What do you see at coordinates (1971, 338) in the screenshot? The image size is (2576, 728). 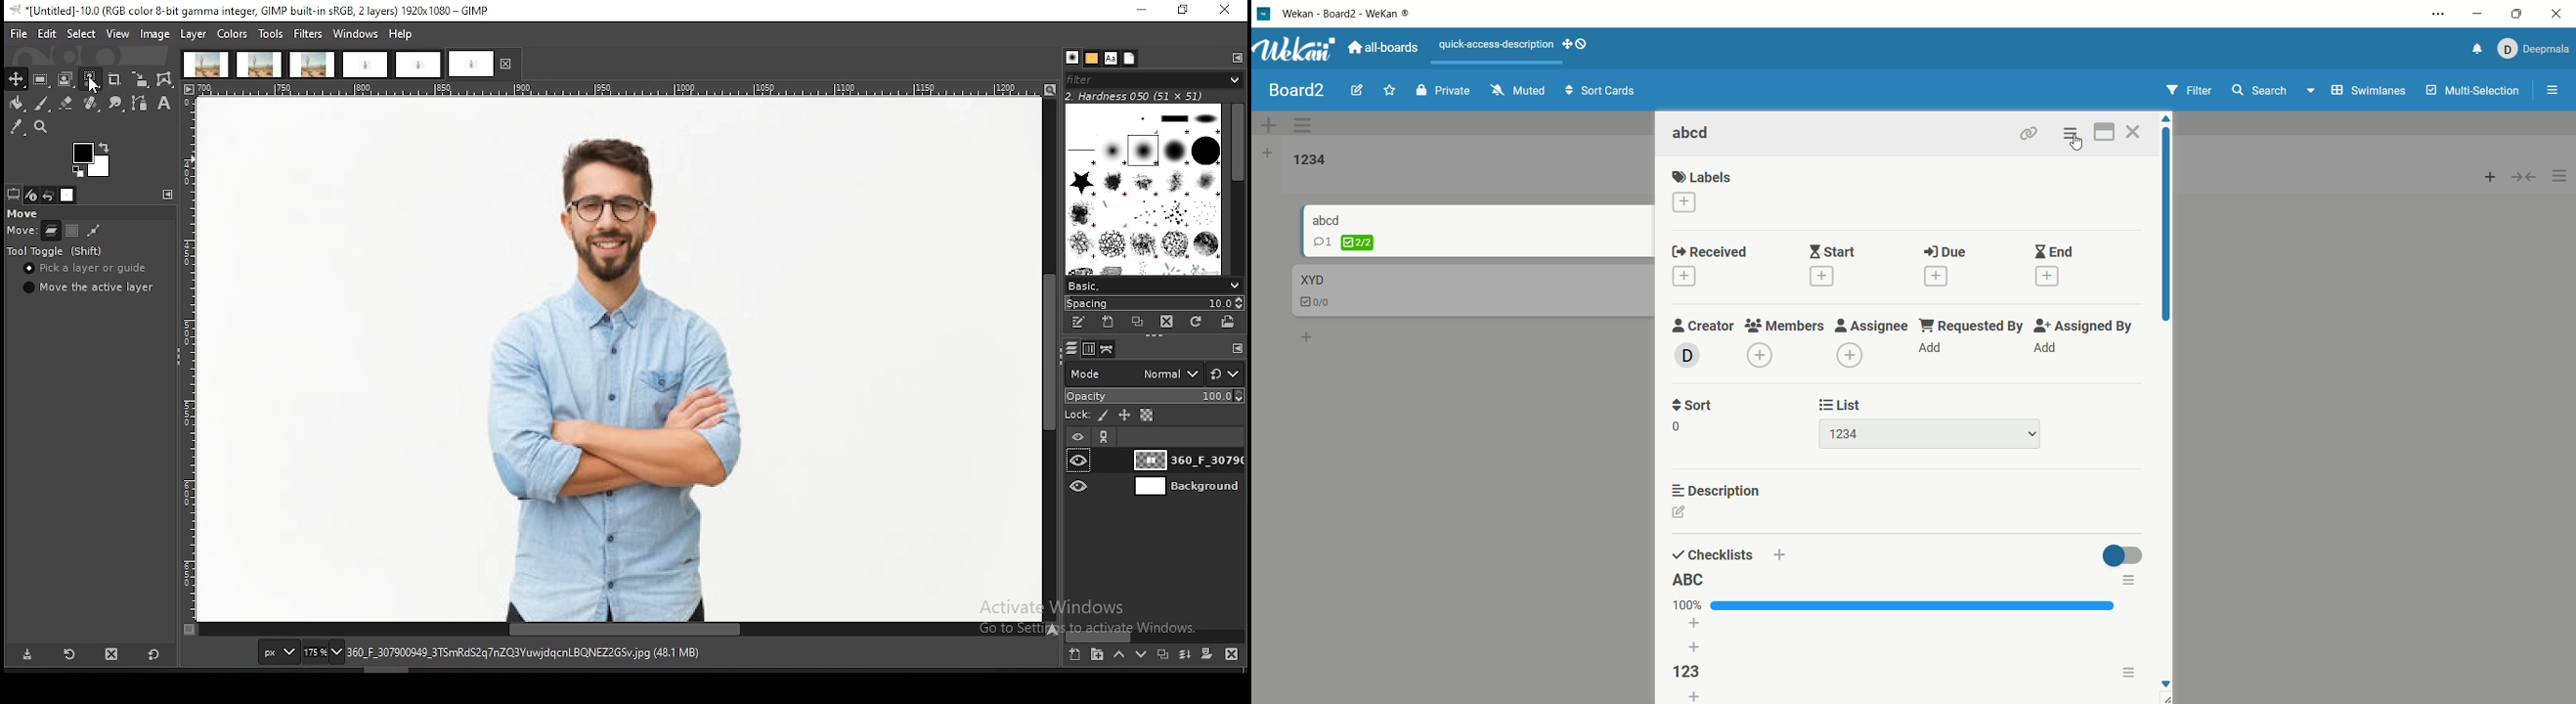 I see `requested by` at bounding box center [1971, 338].